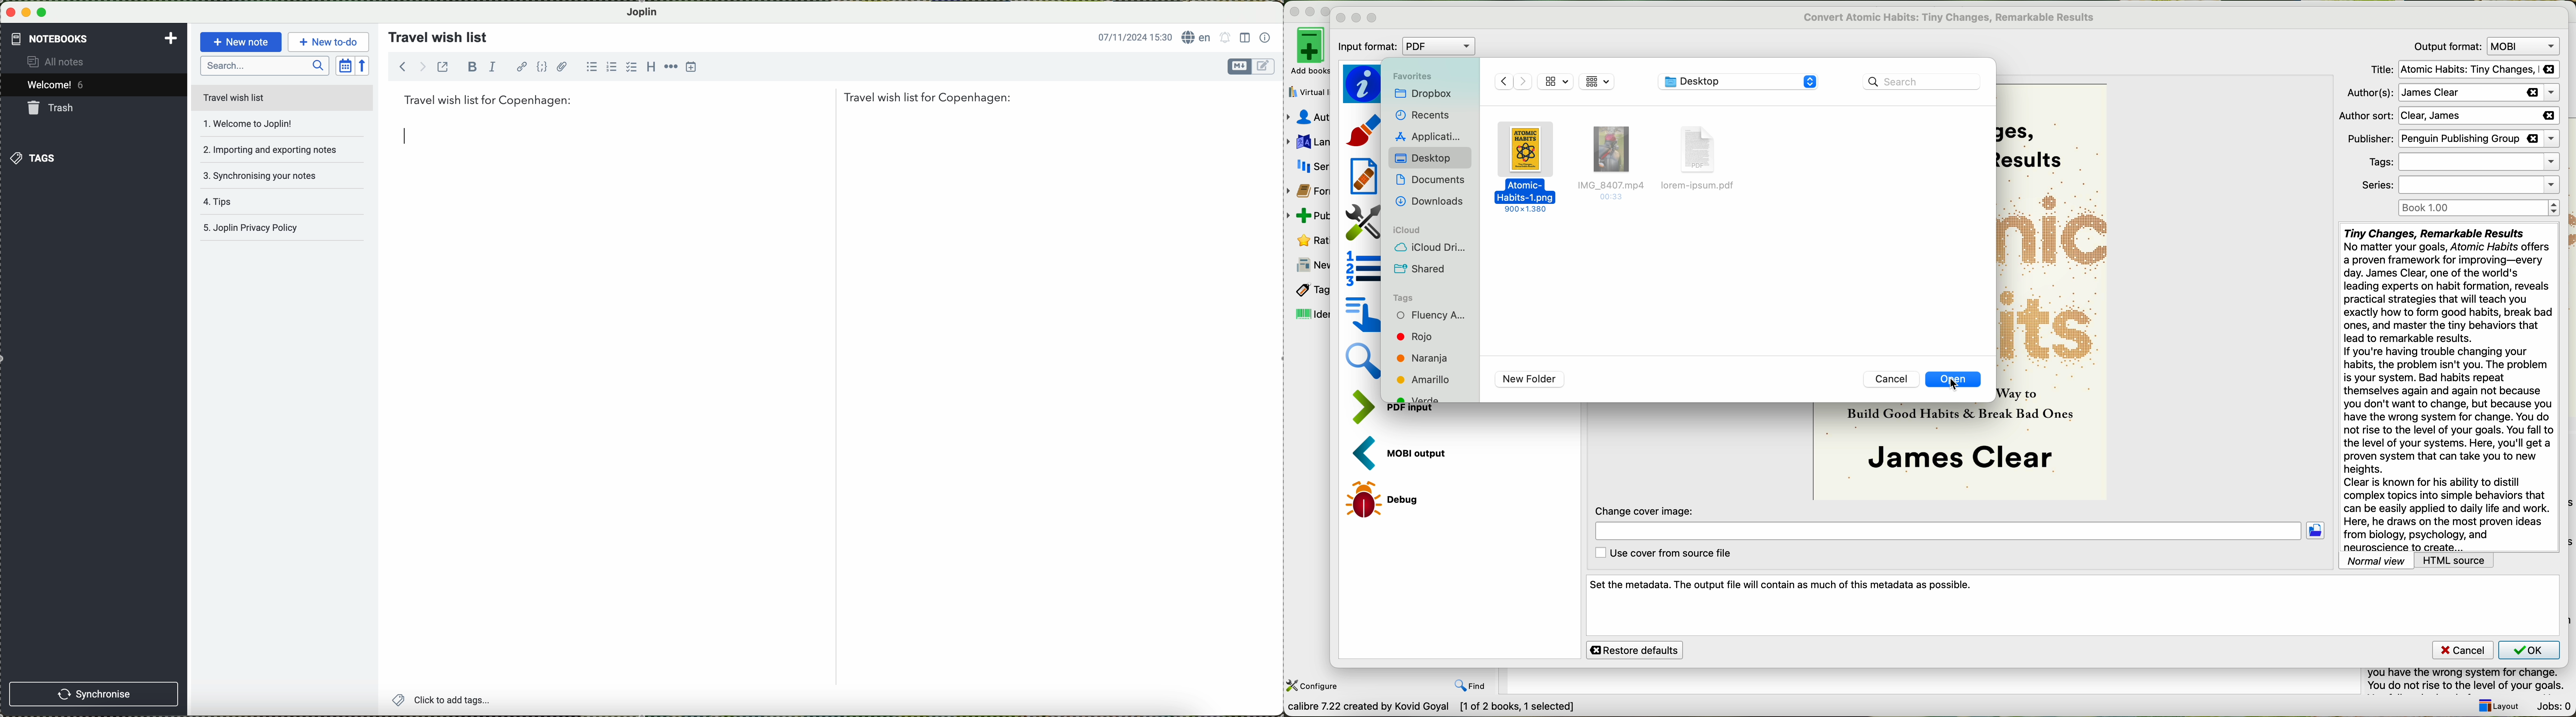  I want to click on travel wish list for Copenhagen:, so click(708, 99).